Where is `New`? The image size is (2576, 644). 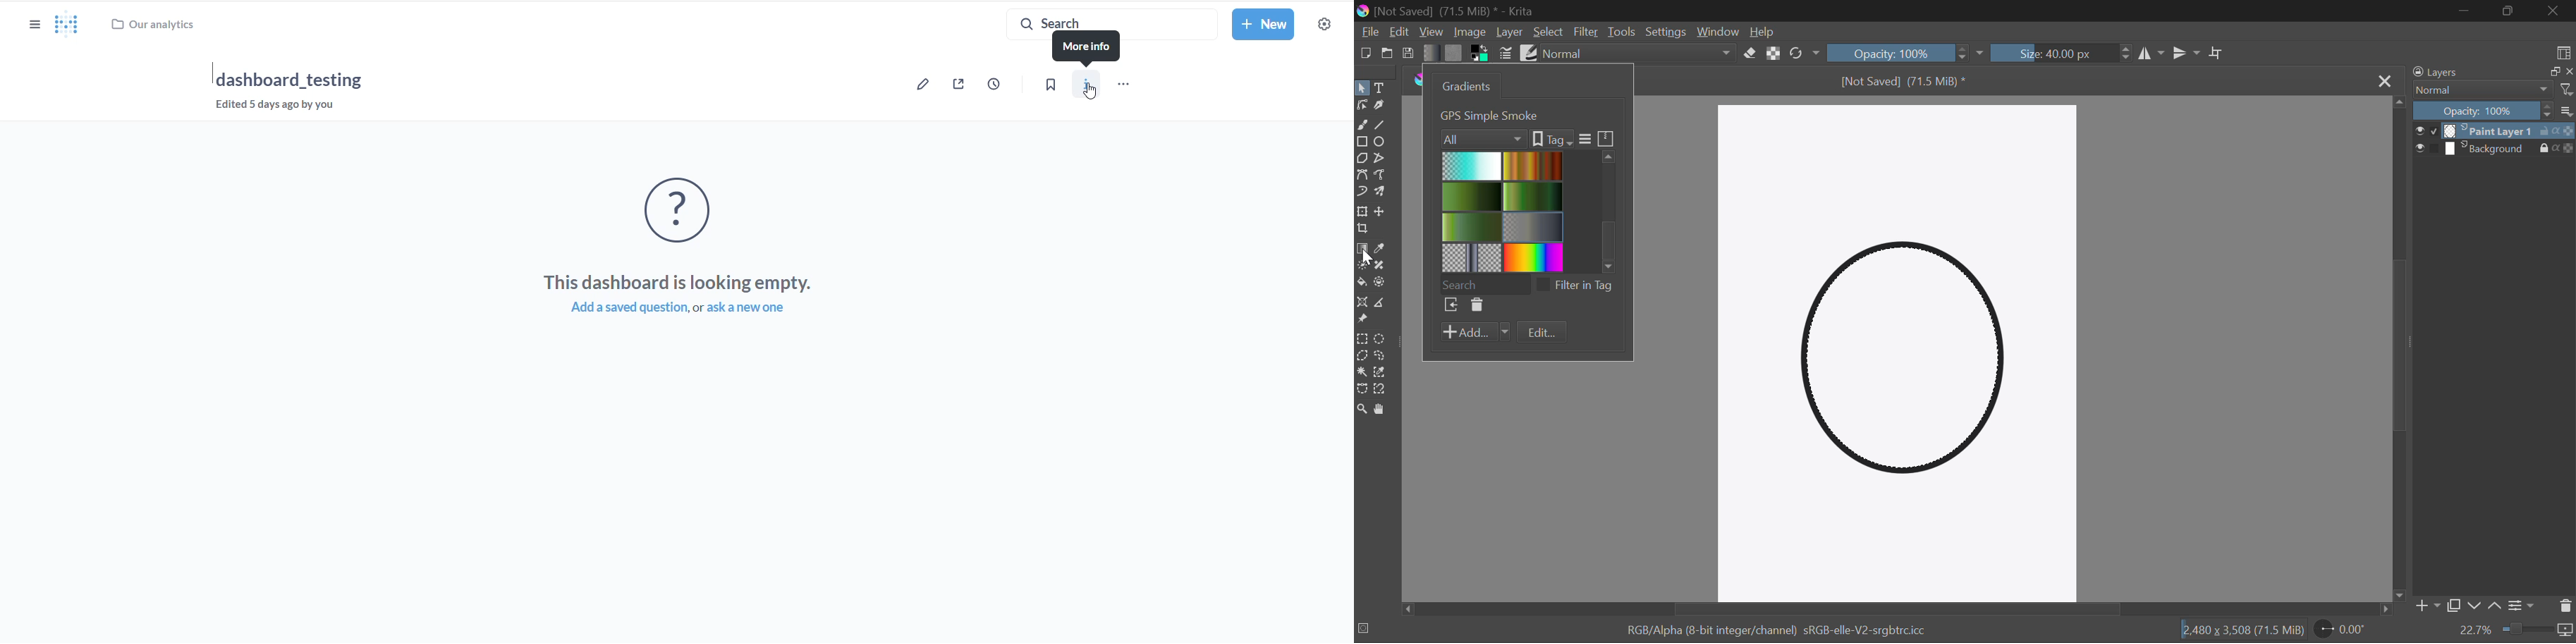 New is located at coordinates (1364, 53).